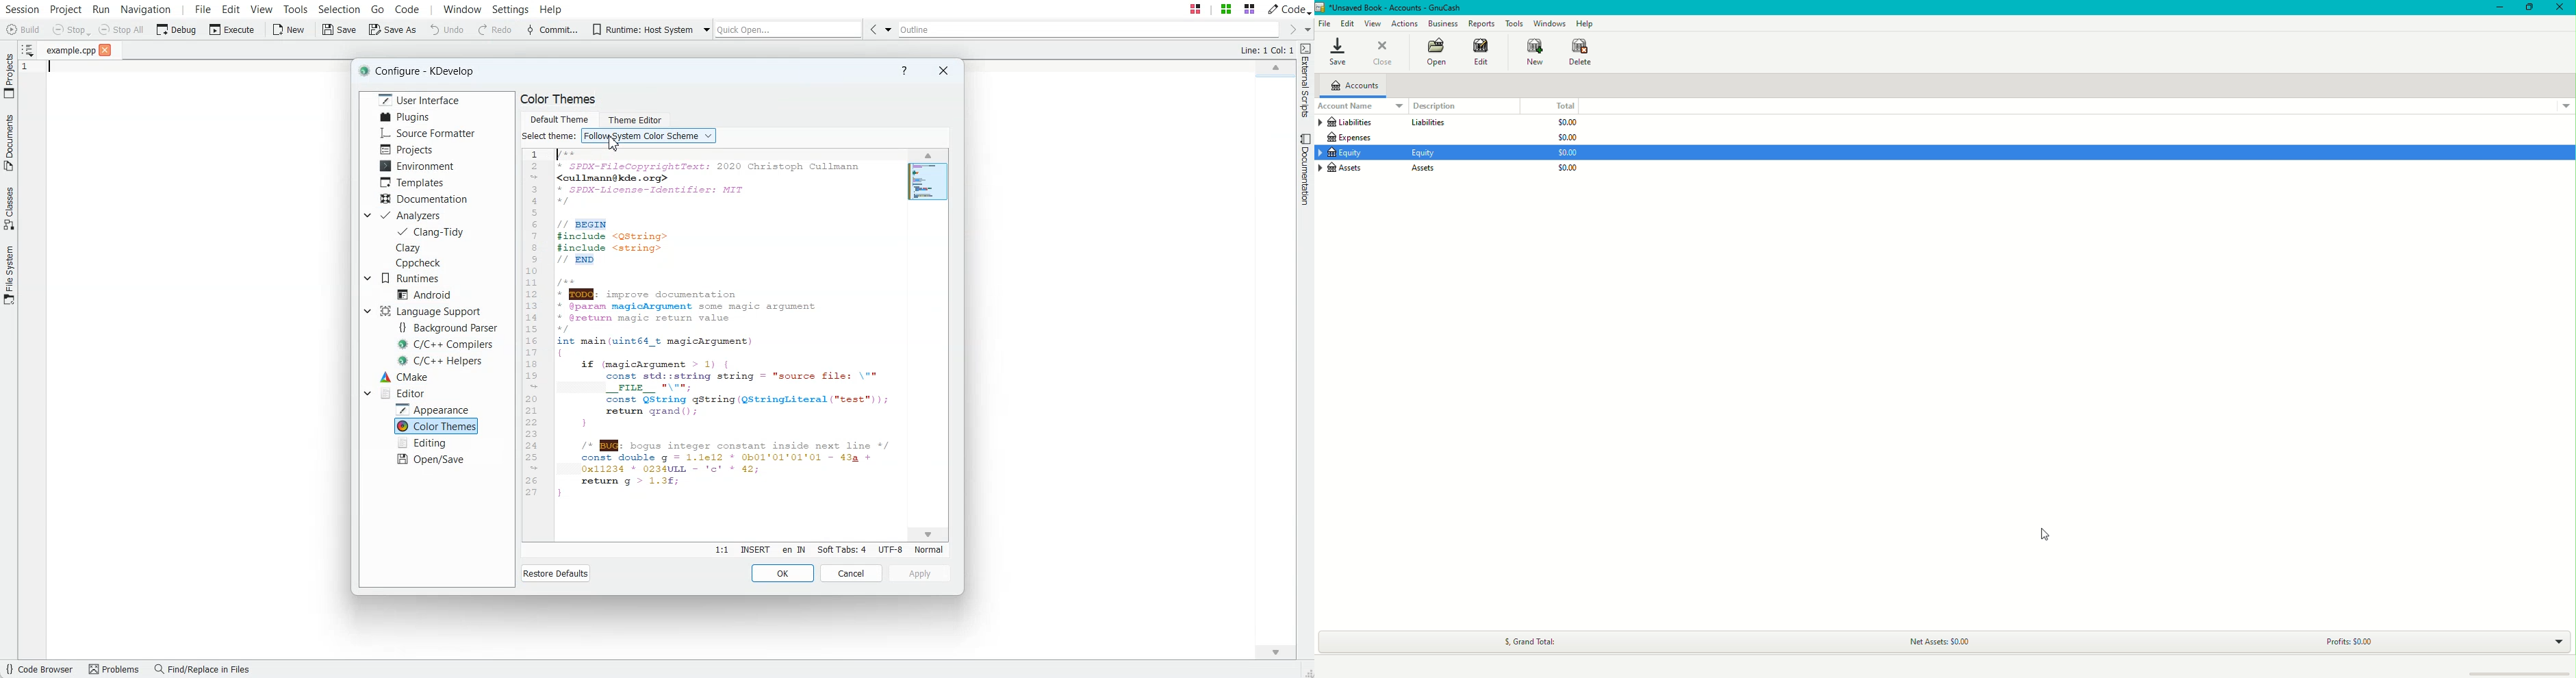 The image size is (2576, 700). Describe the element at coordinates (1353, 106) in the screenshot. I see `Account Name` at that location.